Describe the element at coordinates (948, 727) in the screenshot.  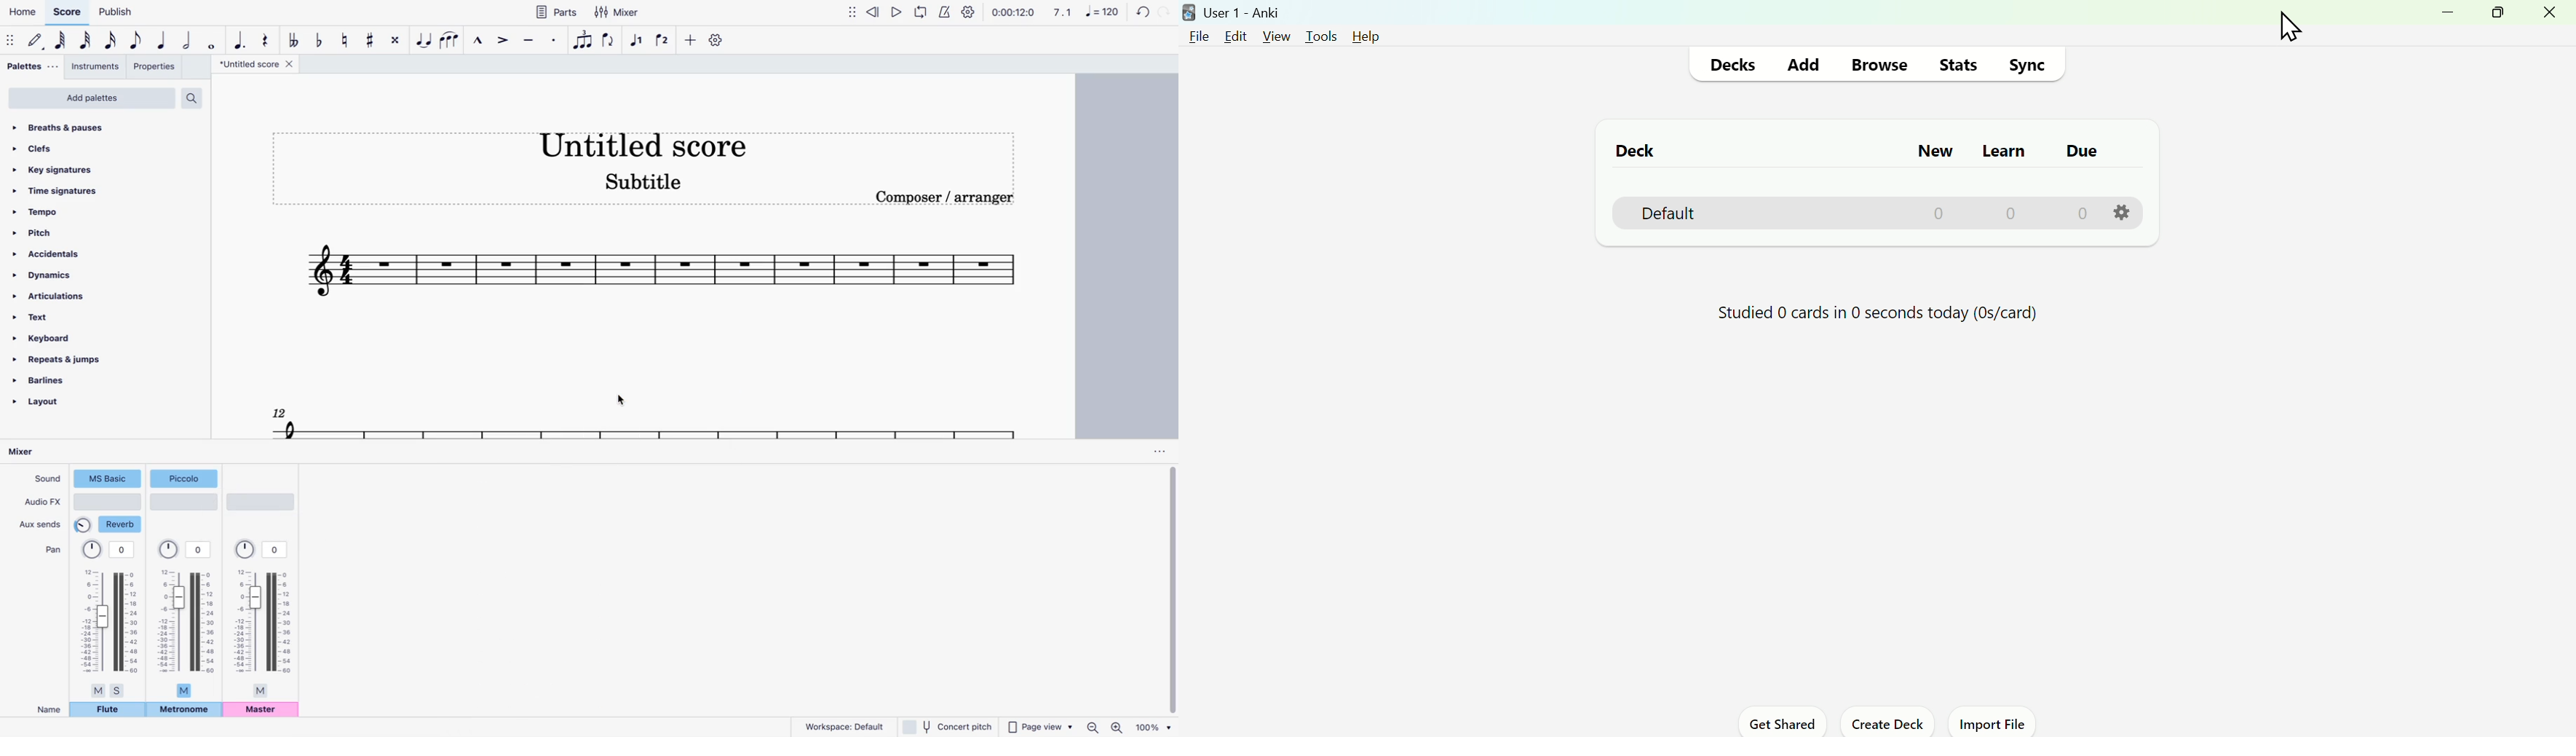
I see `concert pitch` at that location.